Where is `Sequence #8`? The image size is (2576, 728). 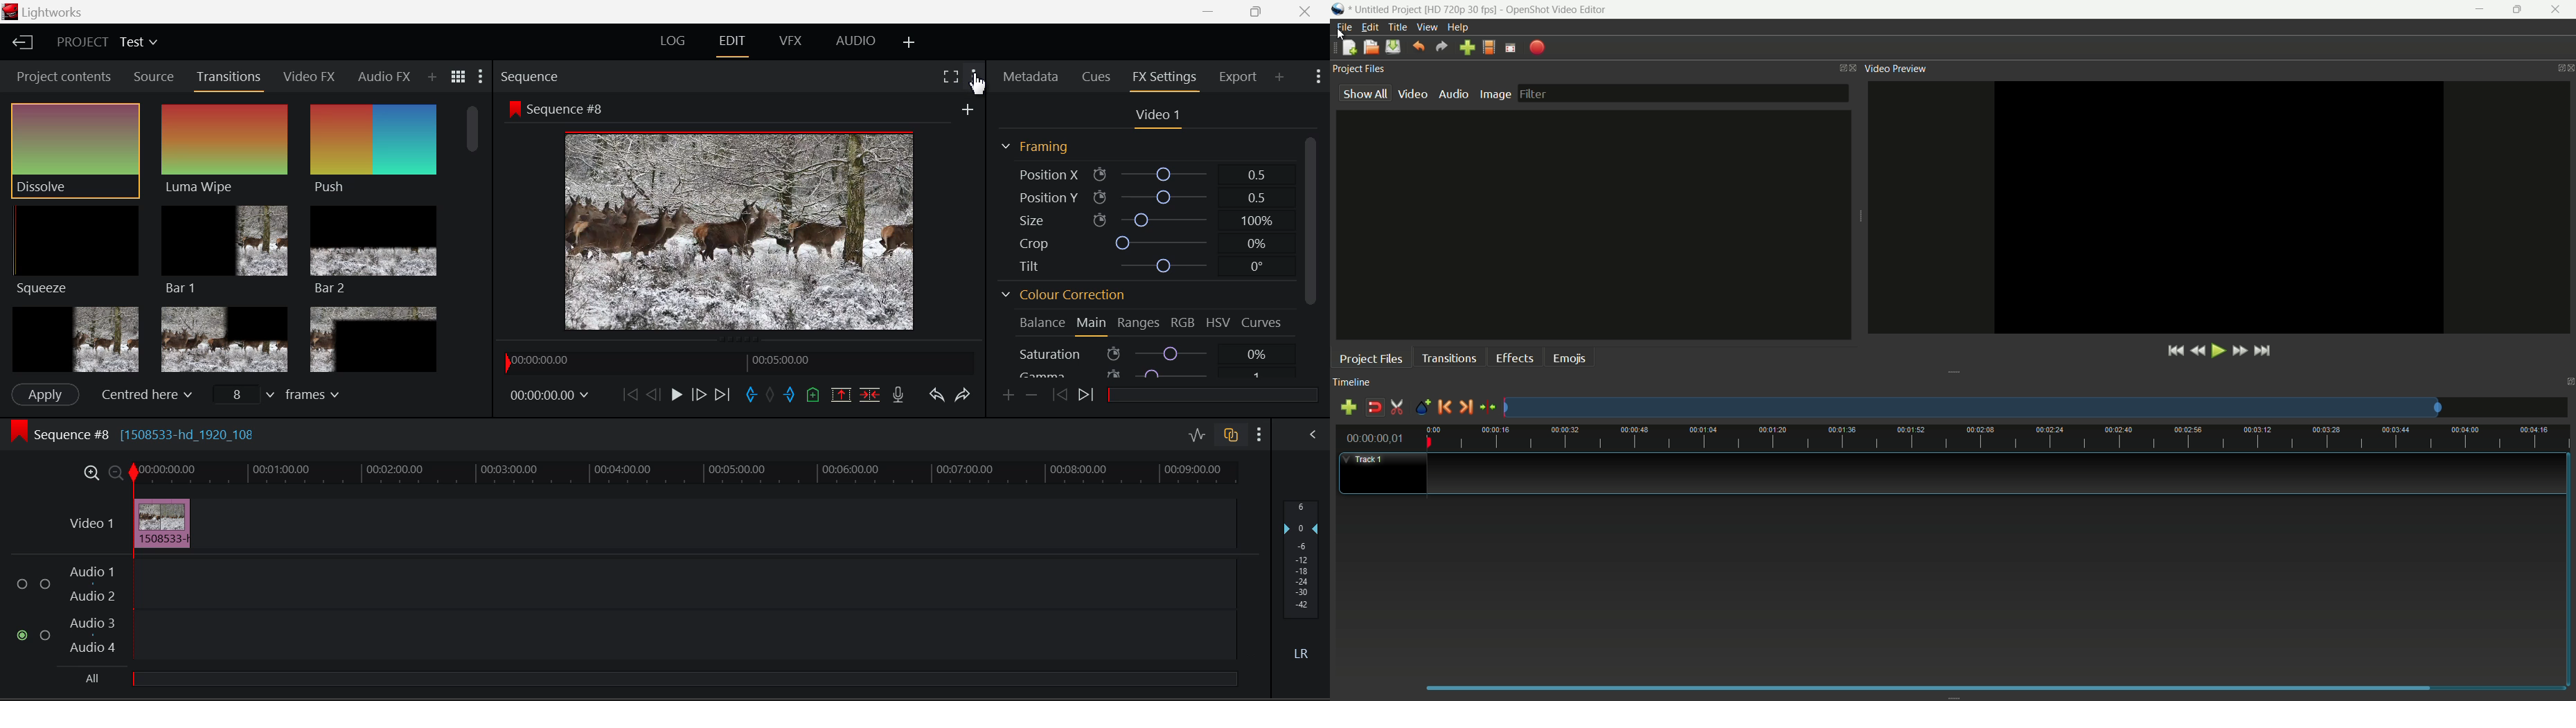
Sequence #8 is located at coordinates (562, 109).